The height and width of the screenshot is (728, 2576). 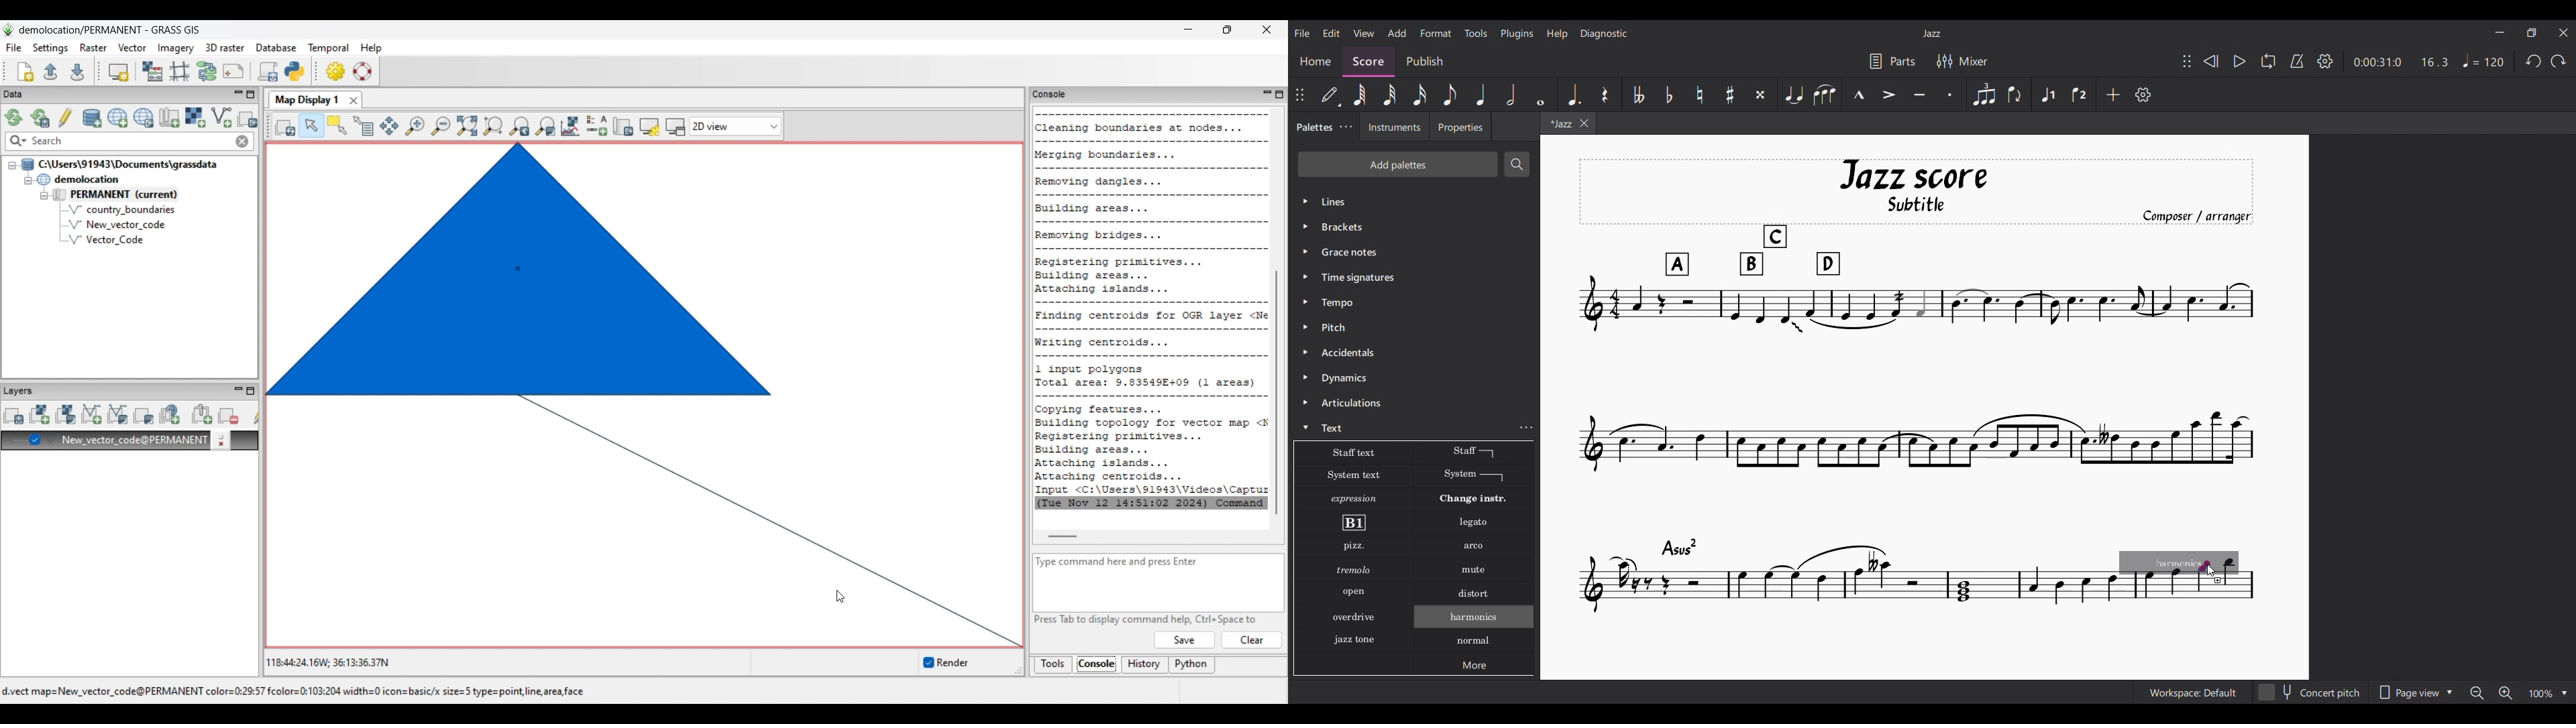 I want to click on Expression, so click(x=1356, y=499).